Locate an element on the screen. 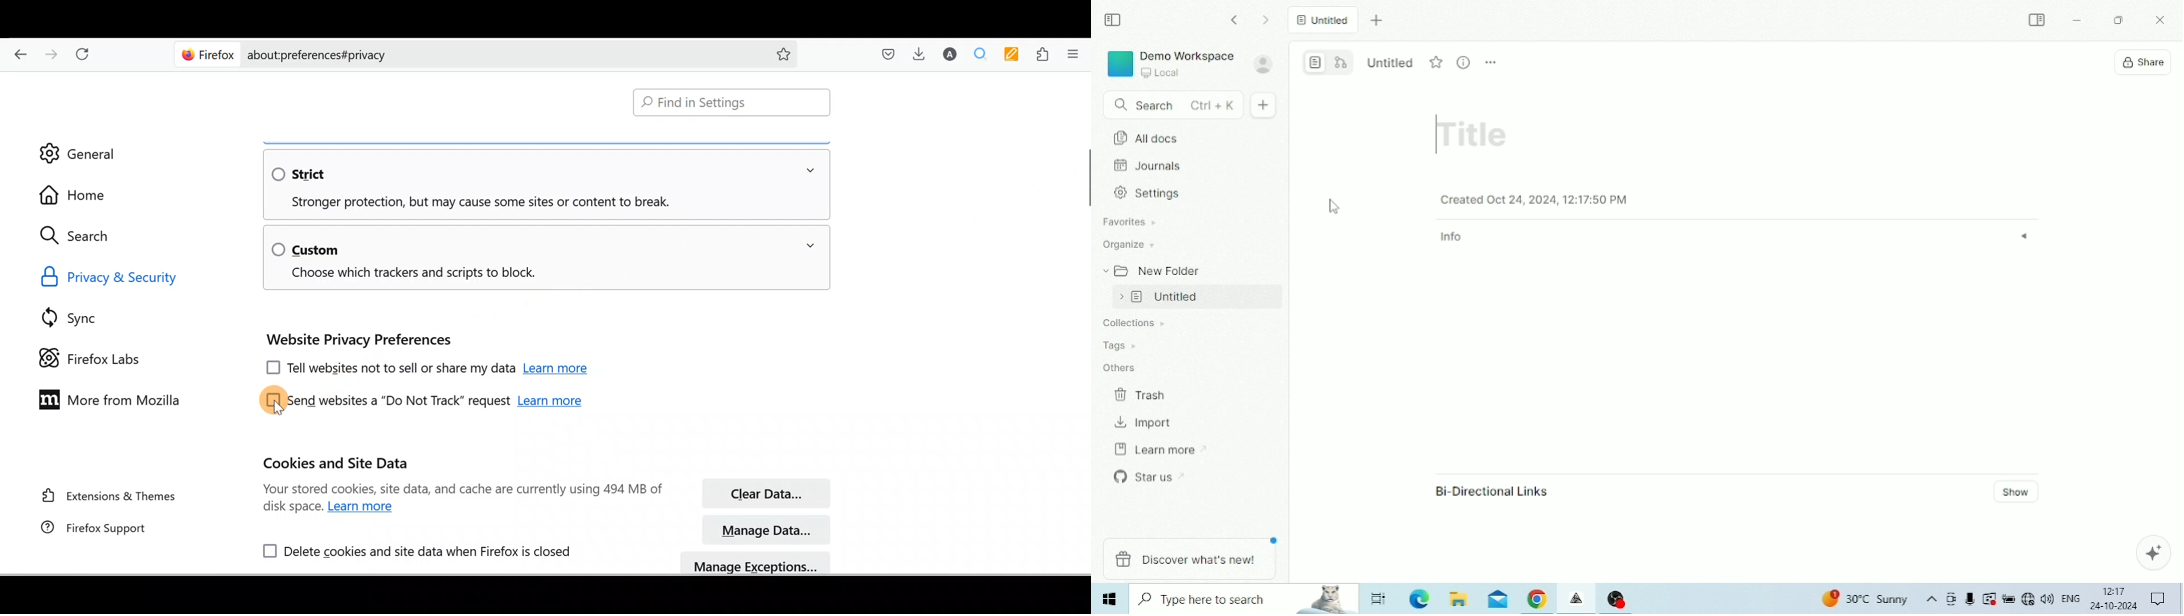 This screenshot has height=616, width=2184. Strict is located at coordinates (309, 173).